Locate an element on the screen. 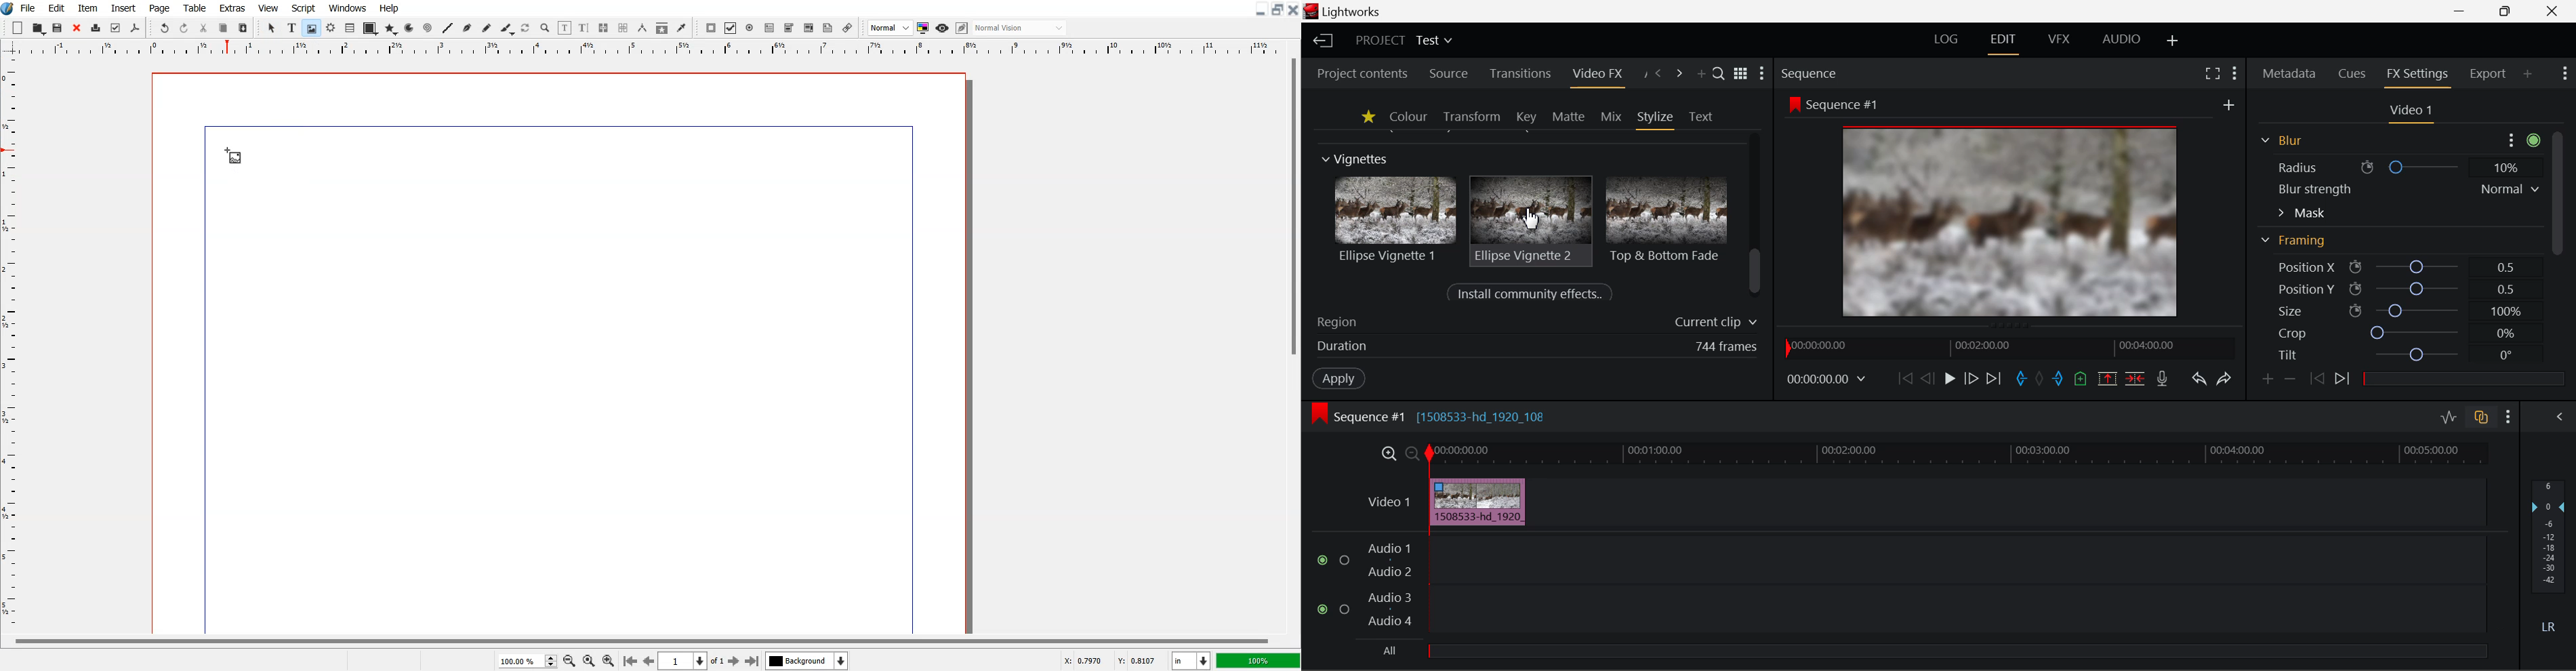 The image size is (2576, 672). Mark In is located at coordinates (2020, 377).